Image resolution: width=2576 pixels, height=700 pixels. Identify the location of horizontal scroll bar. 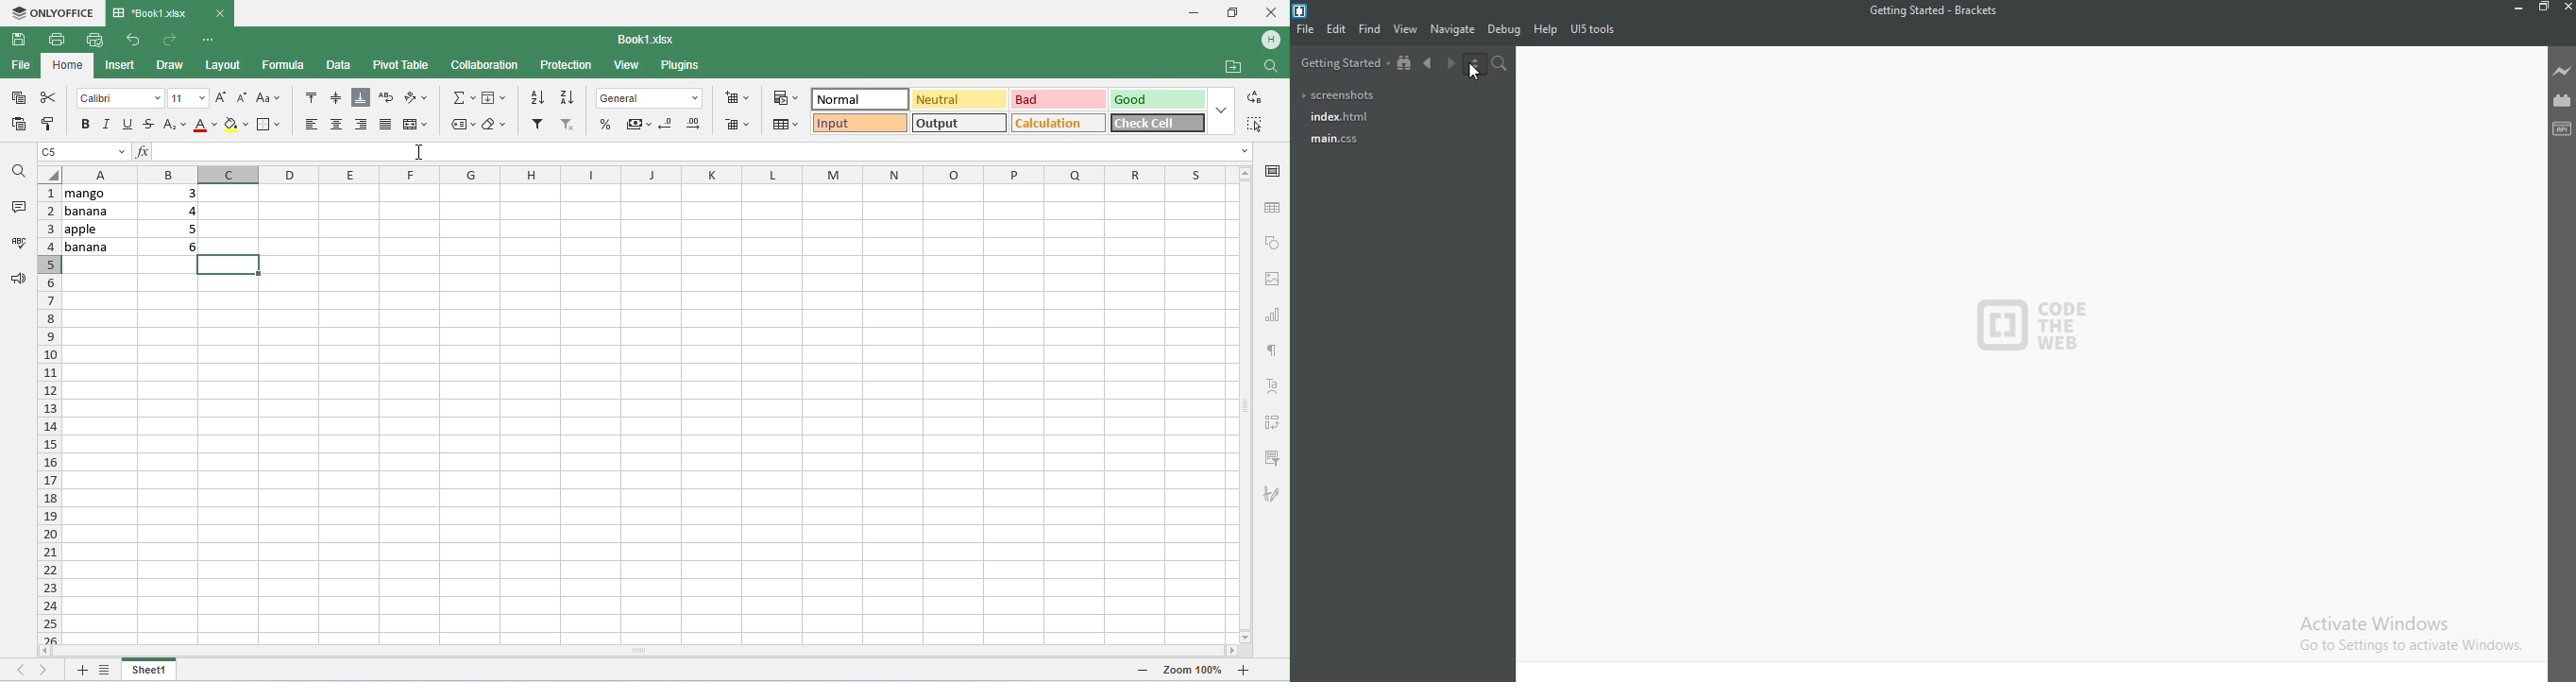
(636, 650).